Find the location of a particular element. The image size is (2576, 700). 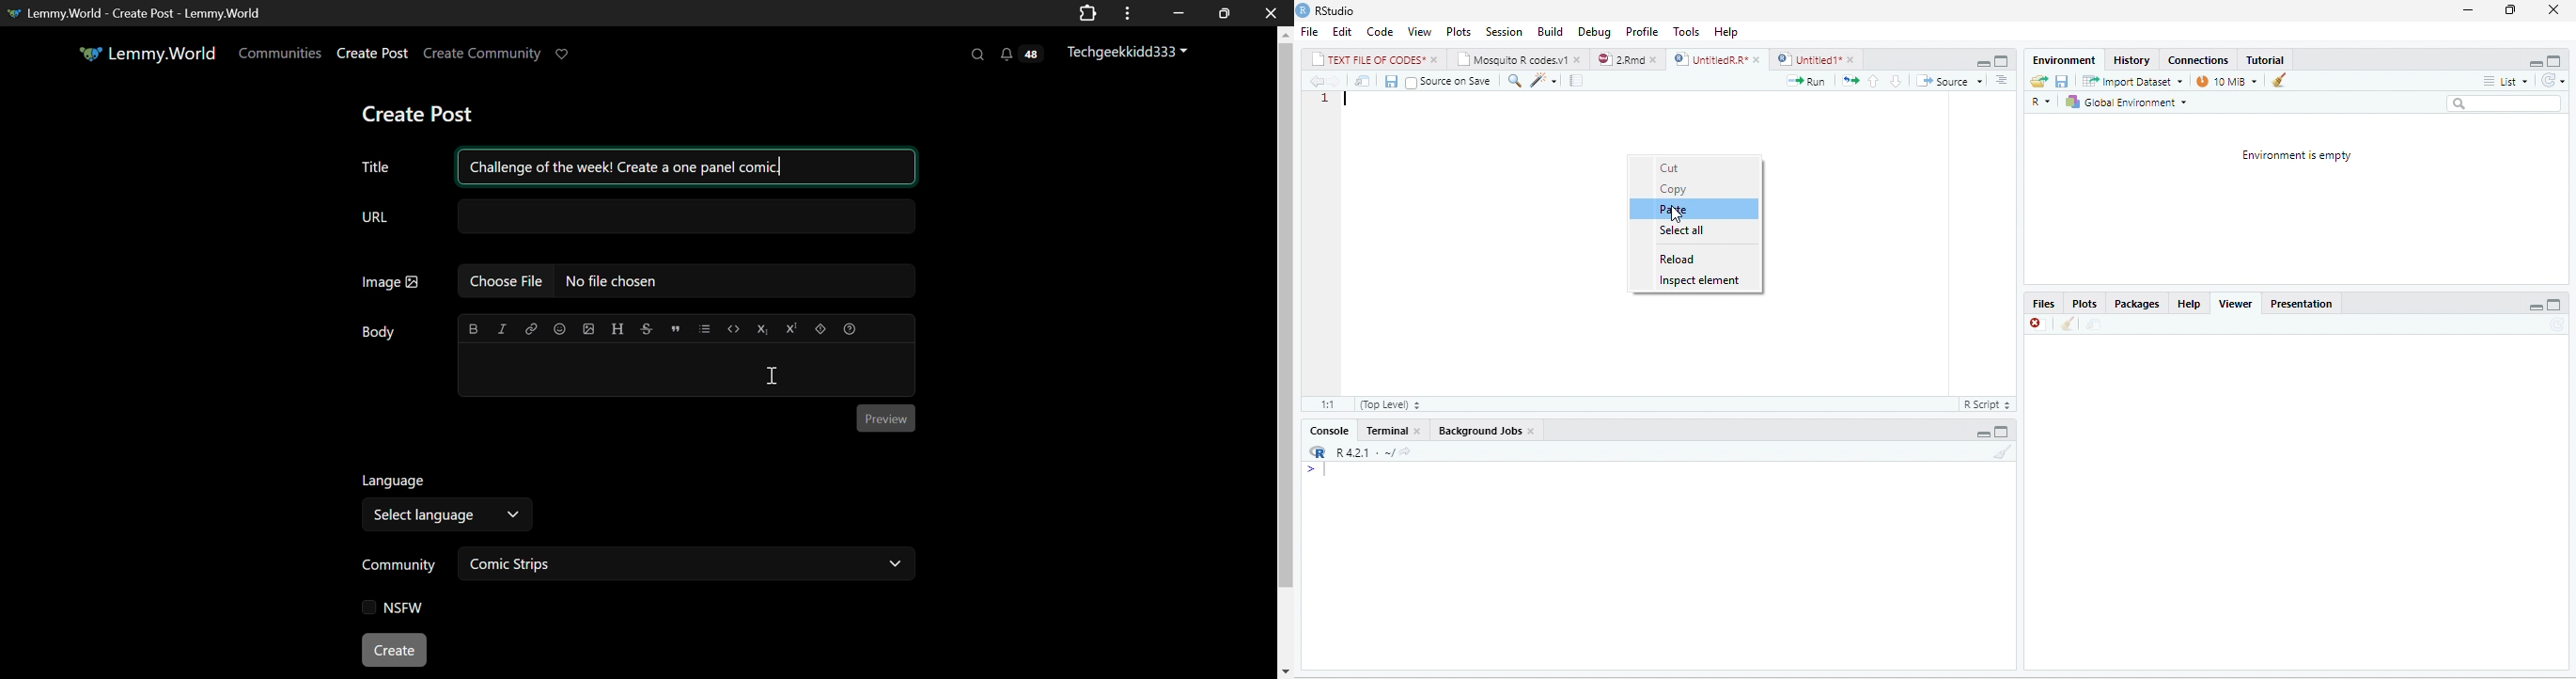

‘Mosquito R codes.v1 is located at coordinates (1512, 58).